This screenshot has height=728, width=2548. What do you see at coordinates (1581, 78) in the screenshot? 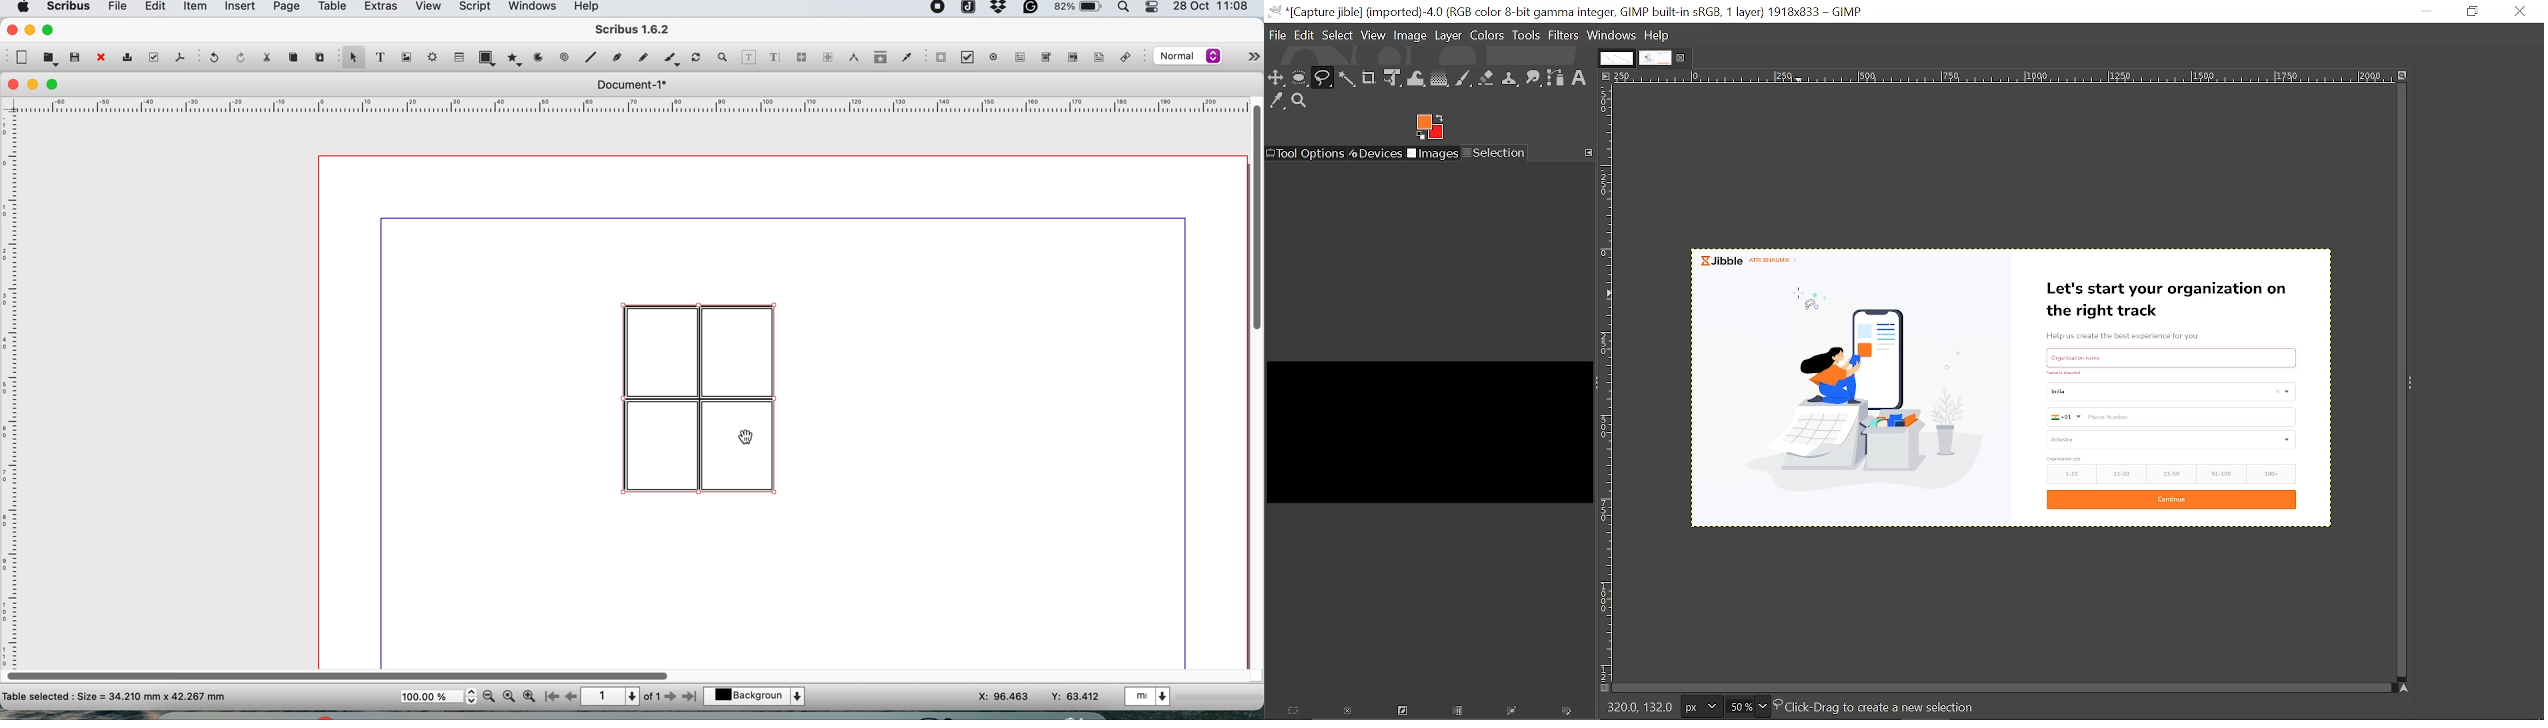
I see `Text tool` at bounding box center [1581, 78].